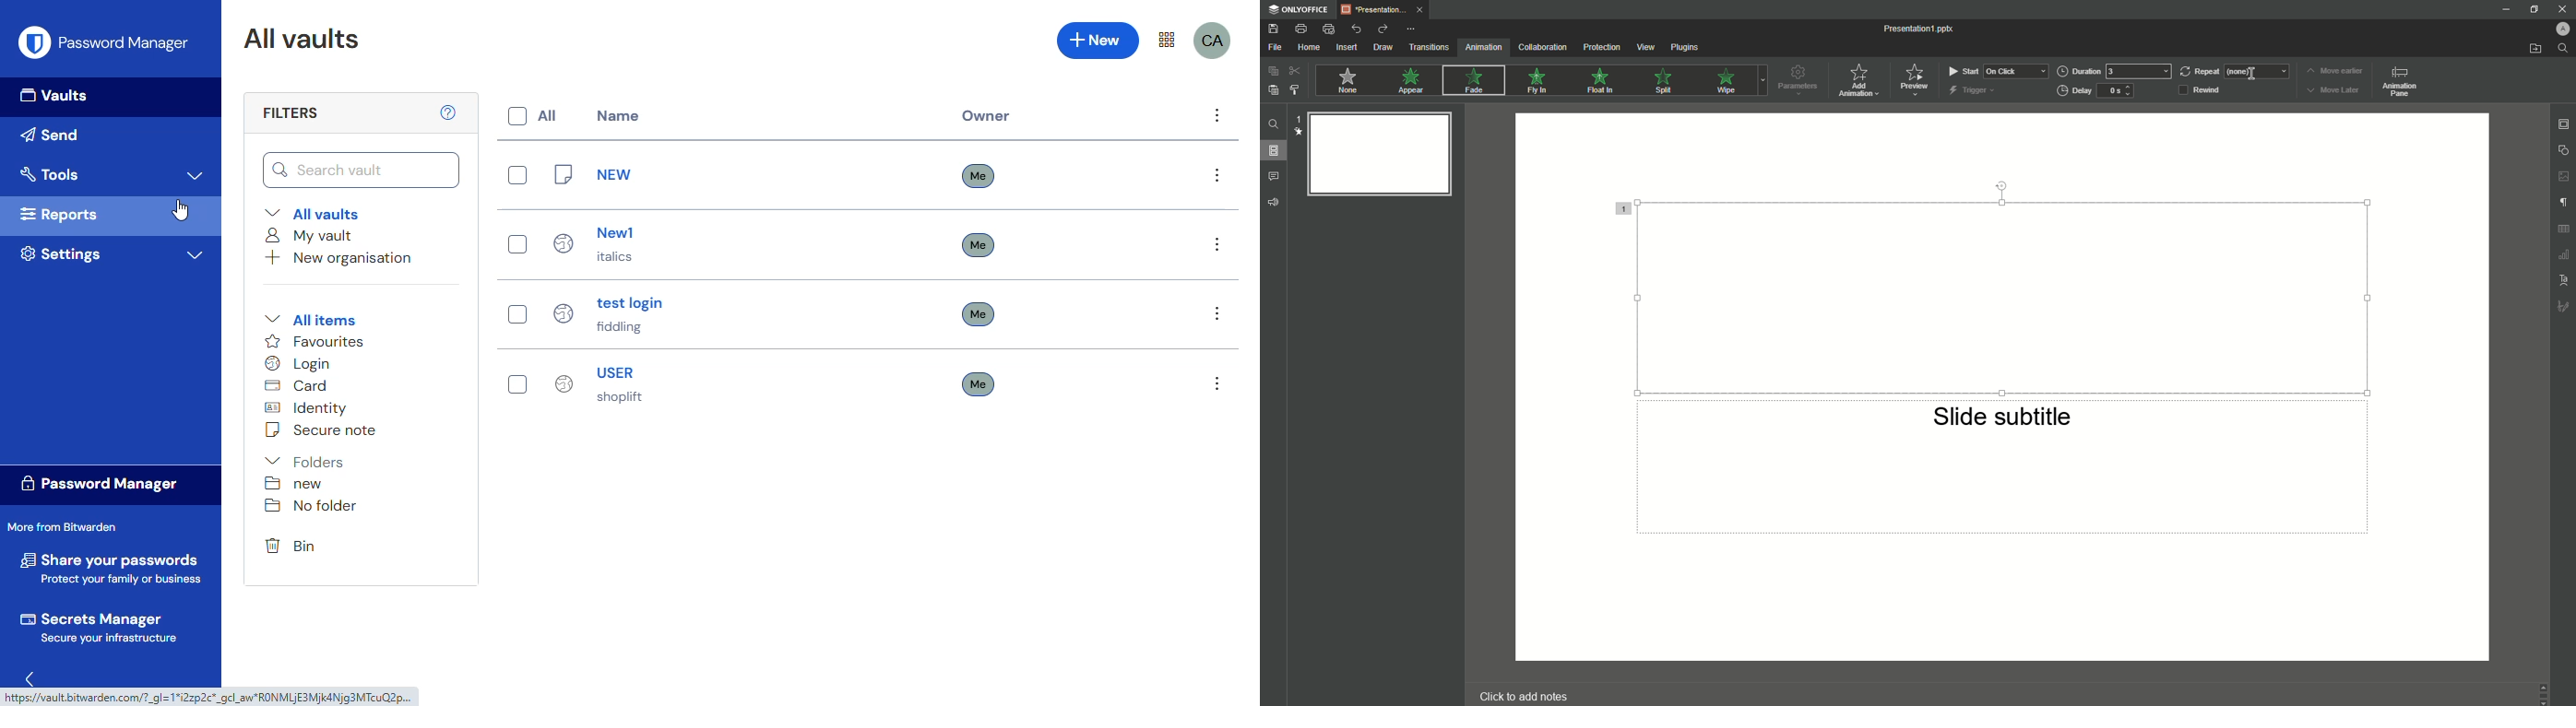 This screenshot has height=728, width=2576. Describe the element at coordinates (1484, 48) in the screenshot. I see `Animation` at that location.